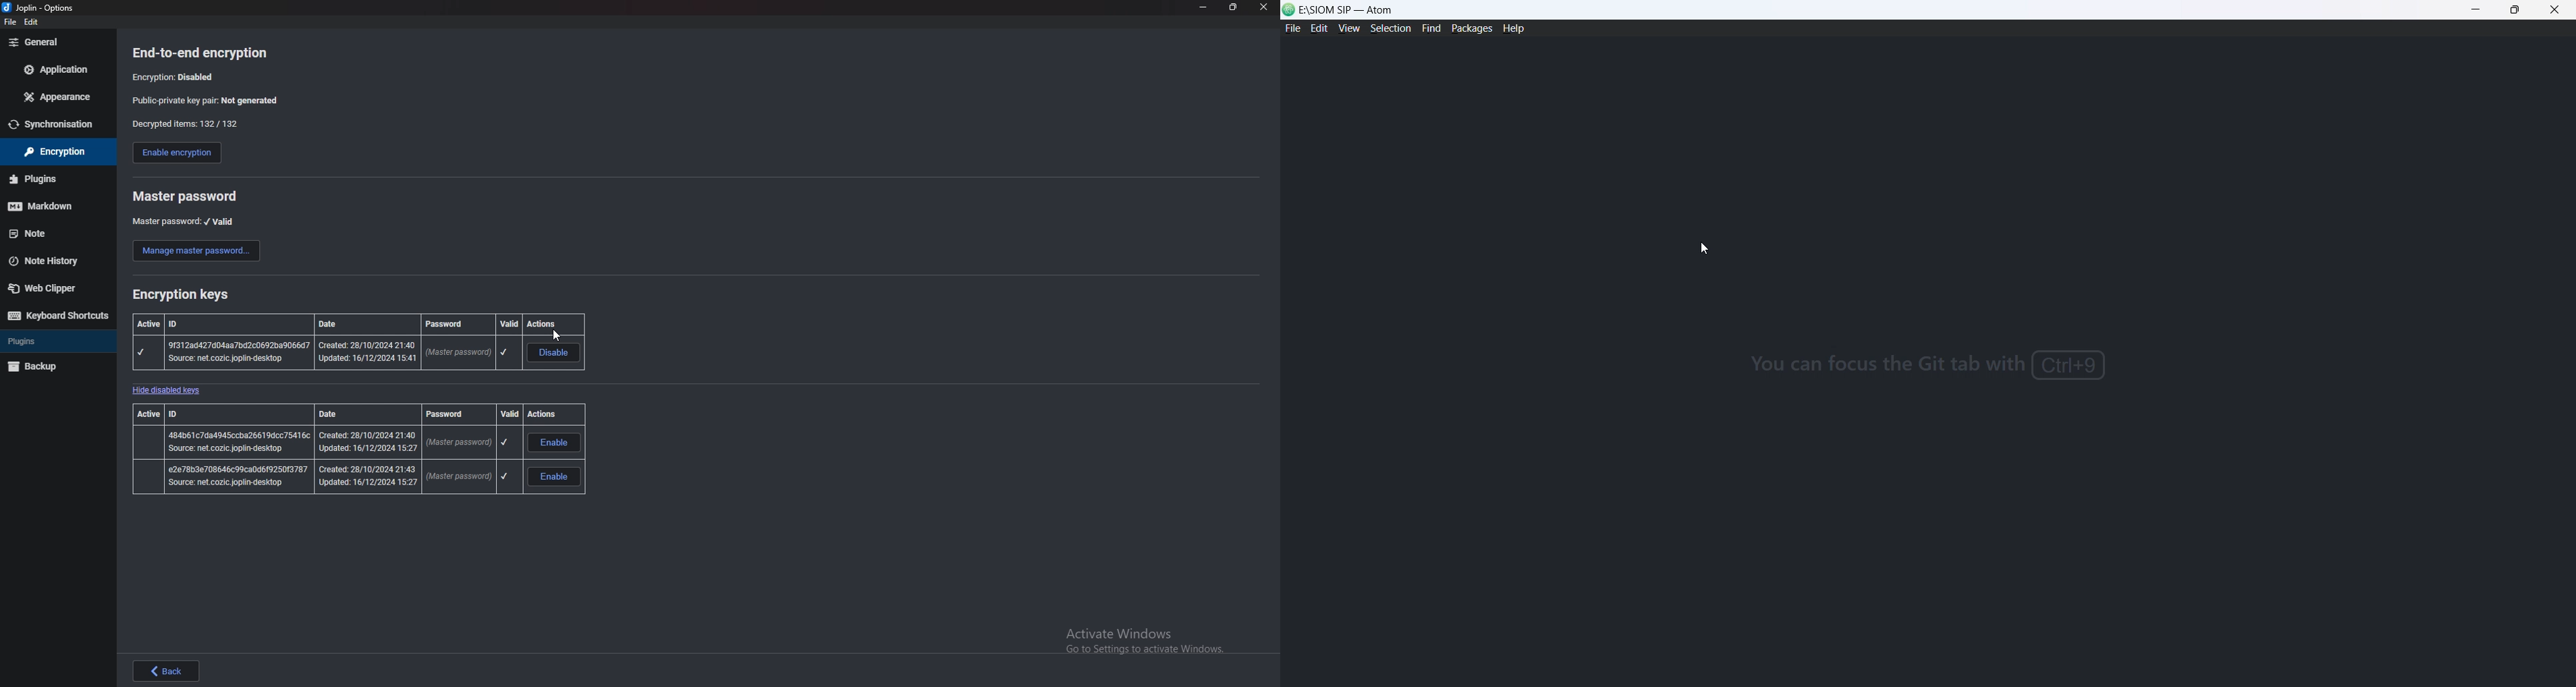 The width and height of the screenshot is (2576, 700). I want to click on date, so click(347, 325).